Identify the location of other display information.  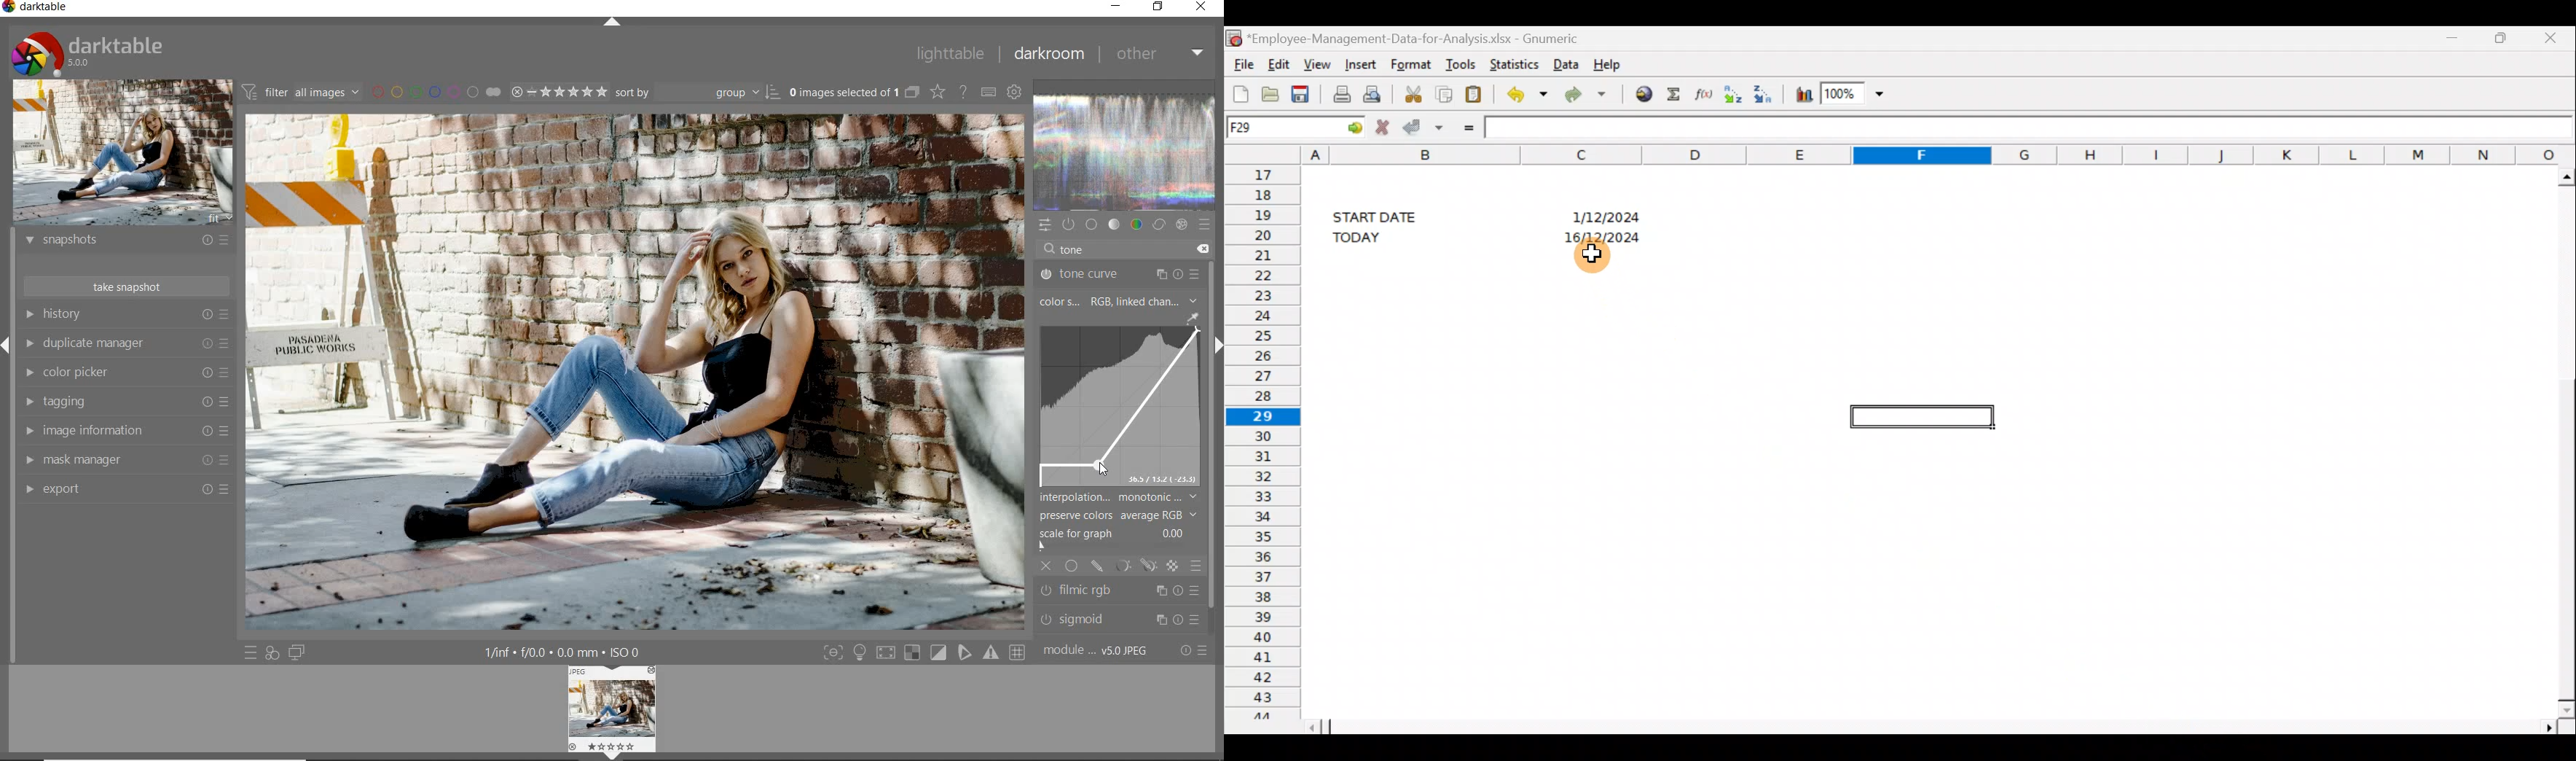
(565, 652).